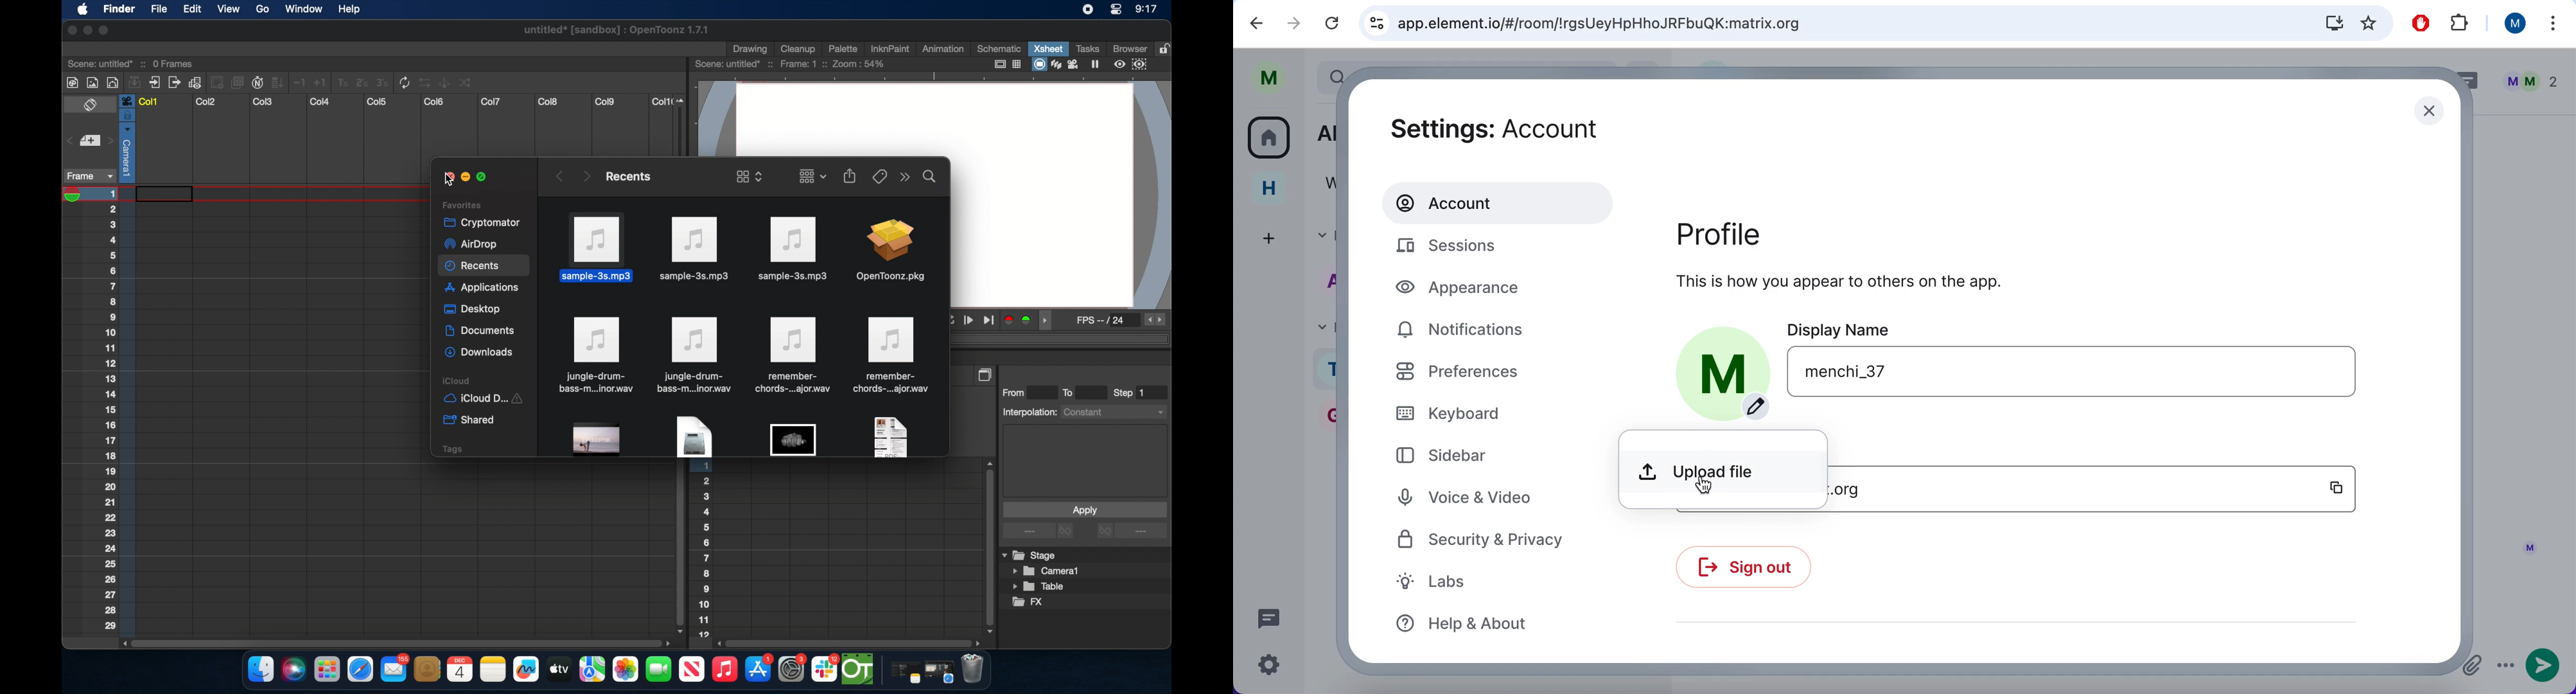  Describe the element at coordinates (361, 670) in the screenshot. I see `safari` at that location.